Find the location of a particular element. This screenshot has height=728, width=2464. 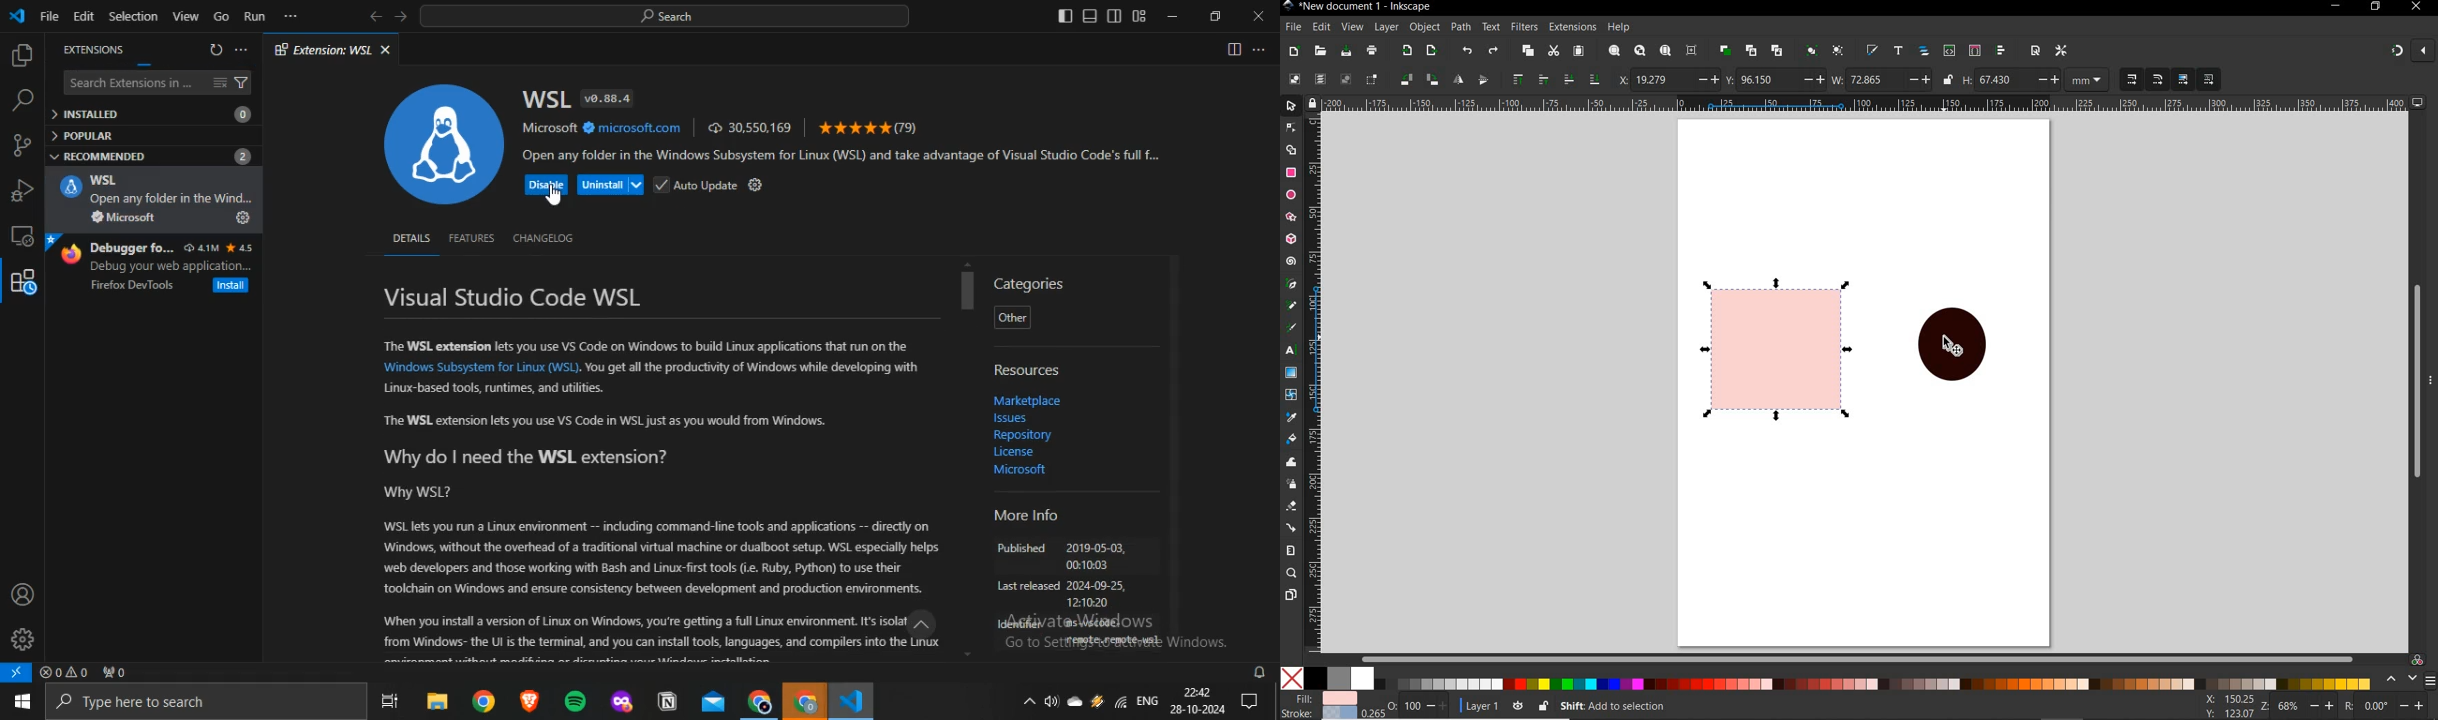

no problems is located at coordinates (64, 672).